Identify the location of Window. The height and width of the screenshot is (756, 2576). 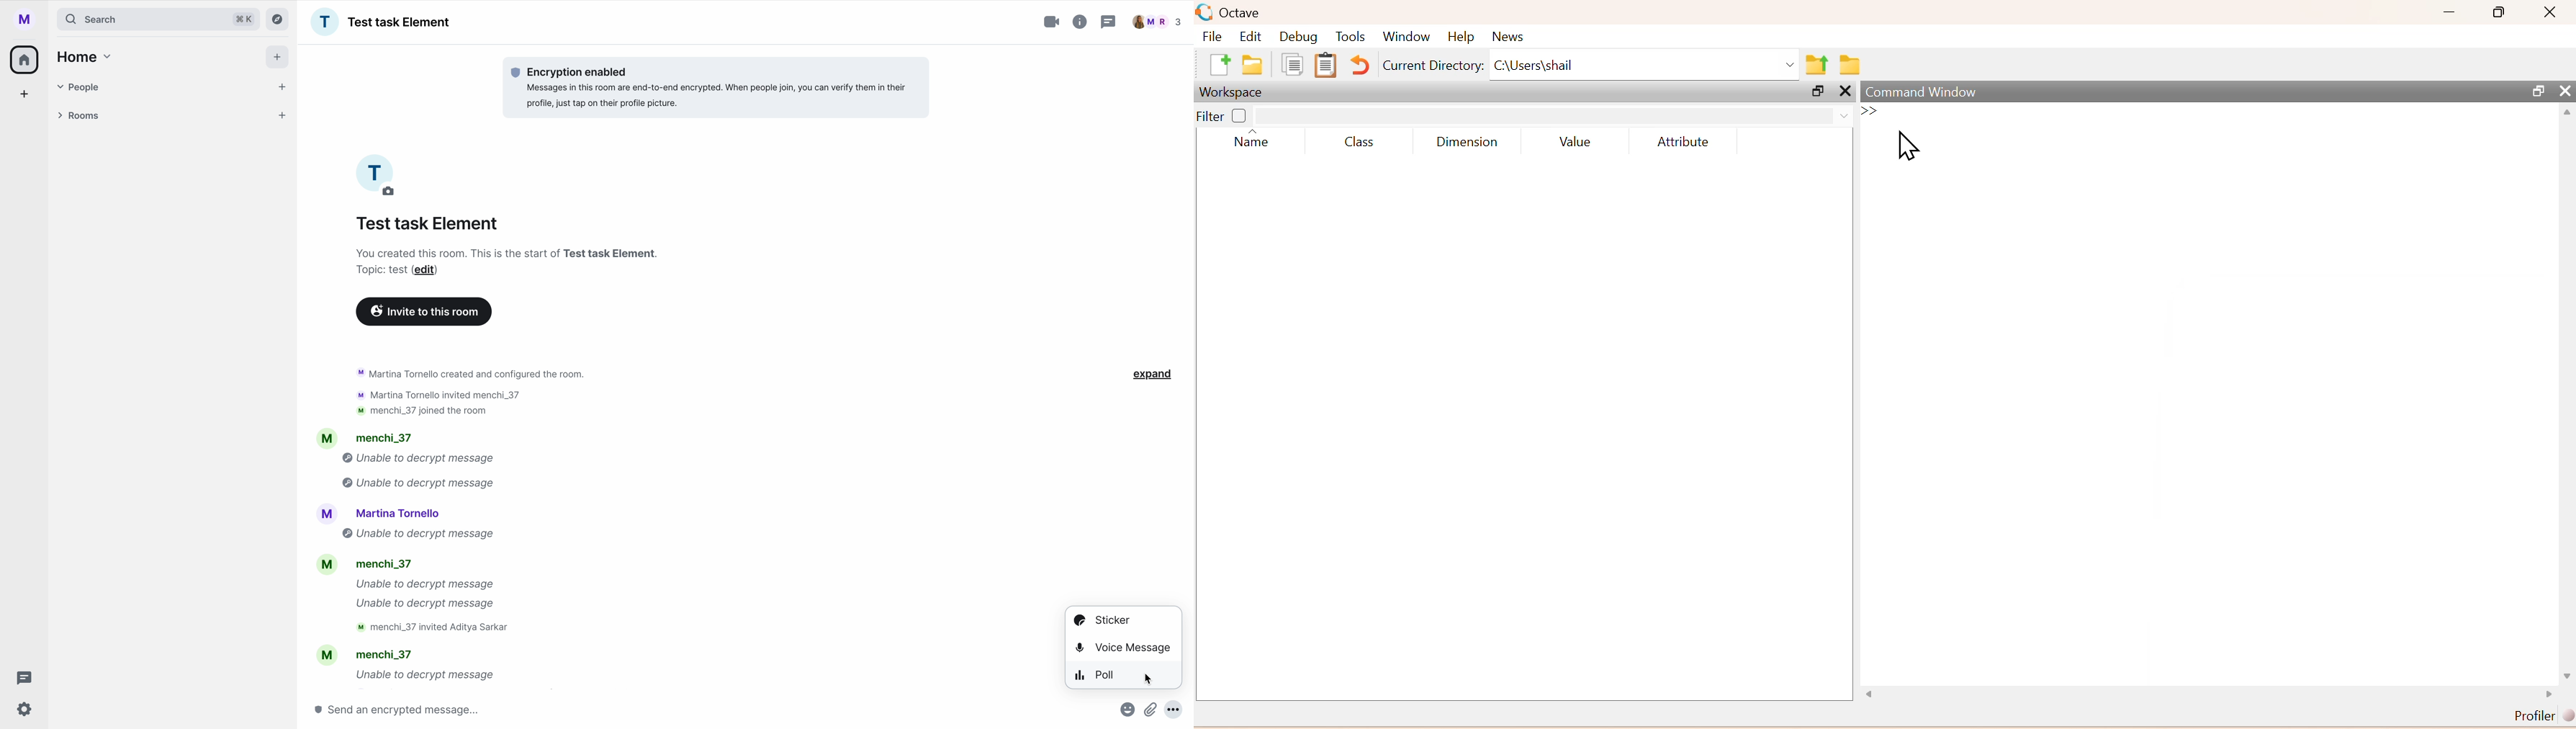
(1403, 38).